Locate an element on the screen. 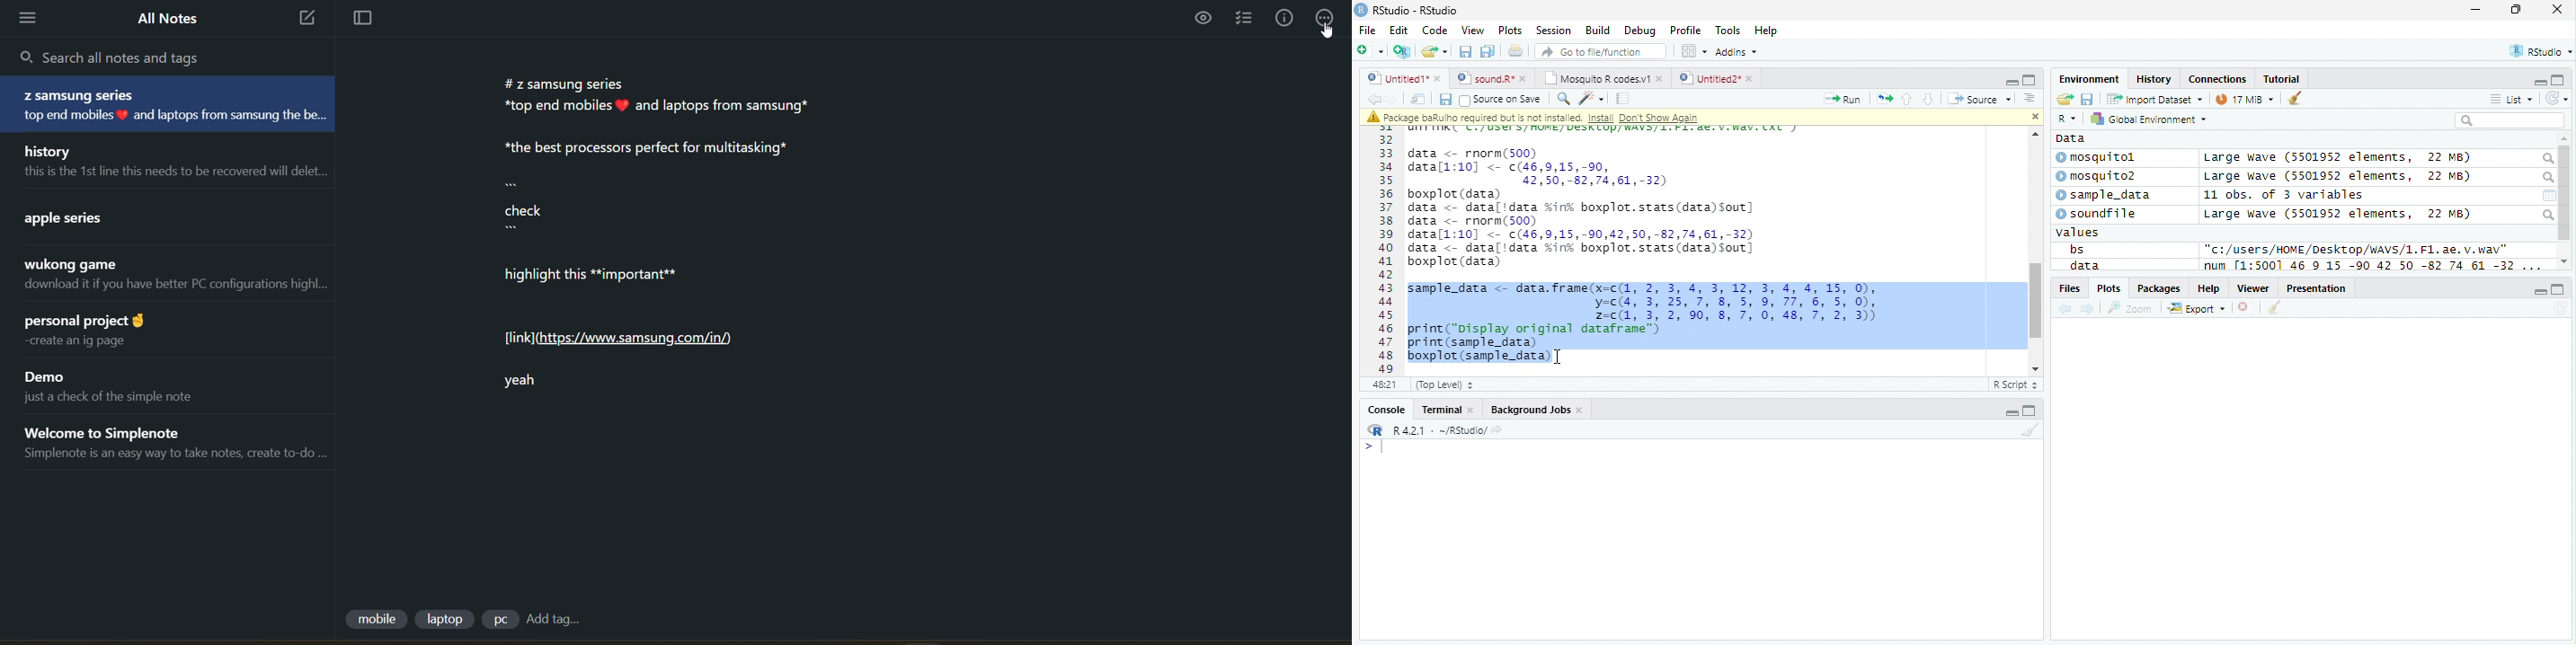 The height and width of the screenshot is (672, 2576). new file is located at coordinates (1371, 51).